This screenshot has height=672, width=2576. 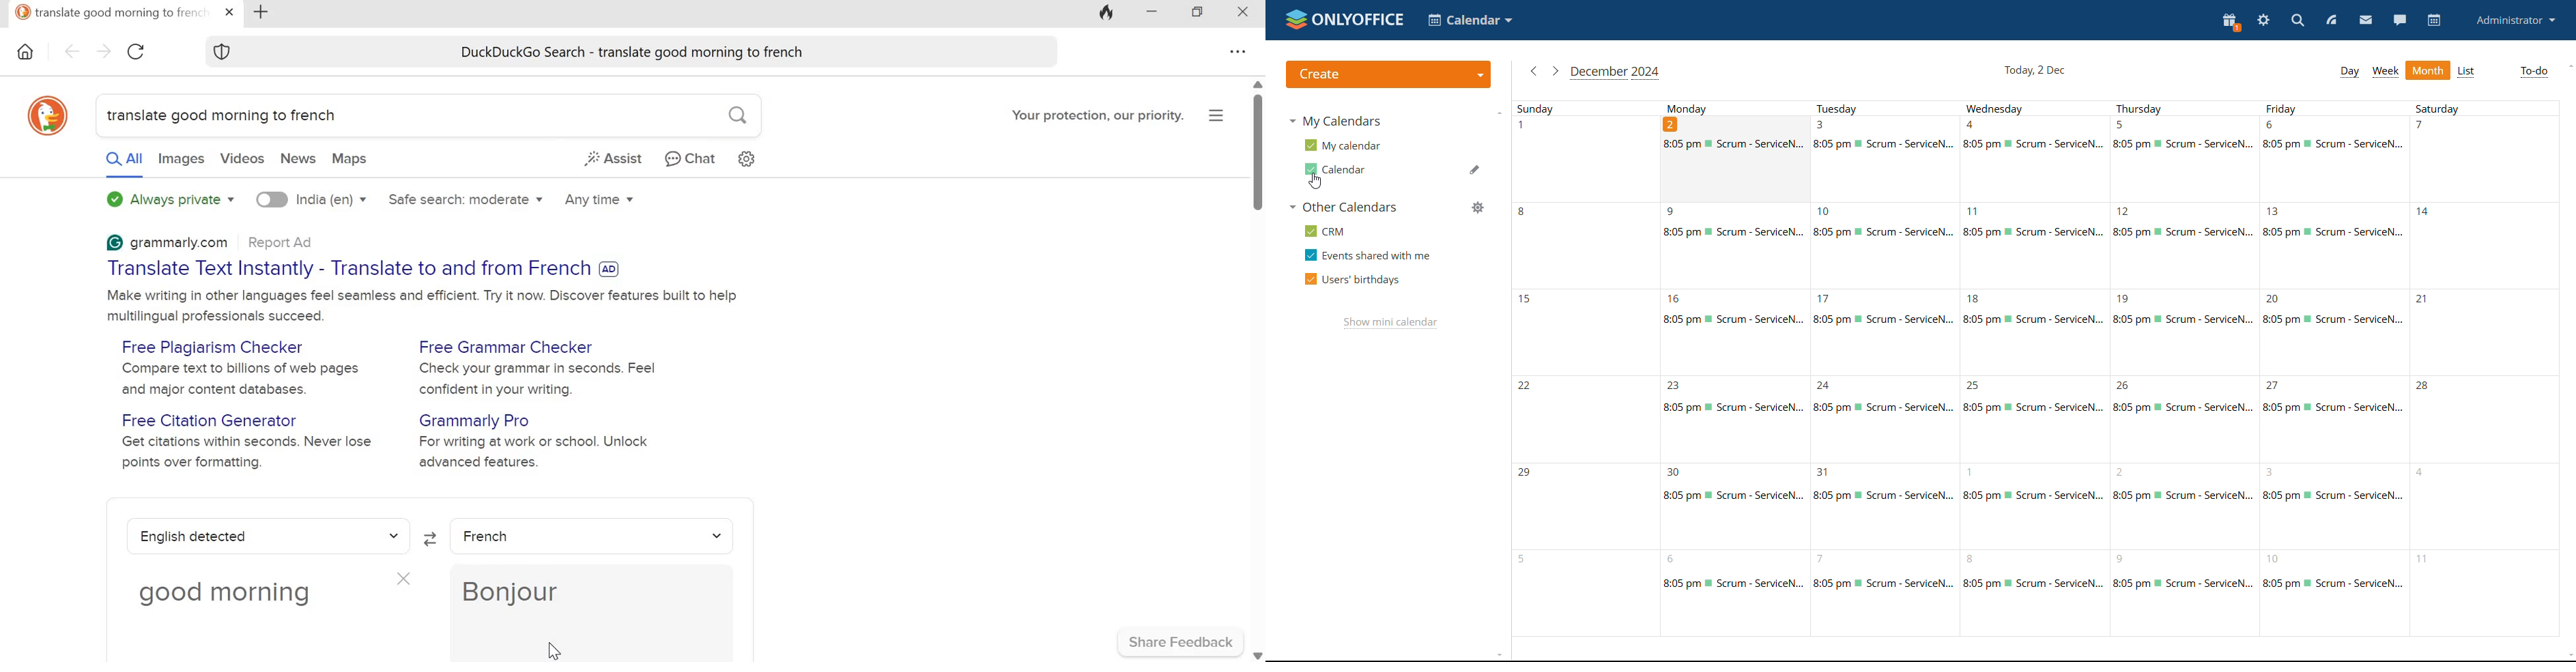 What do you see at coordinates (2031, 418) in the screenshot?
I see `25` at bounding box center [2031, 418].